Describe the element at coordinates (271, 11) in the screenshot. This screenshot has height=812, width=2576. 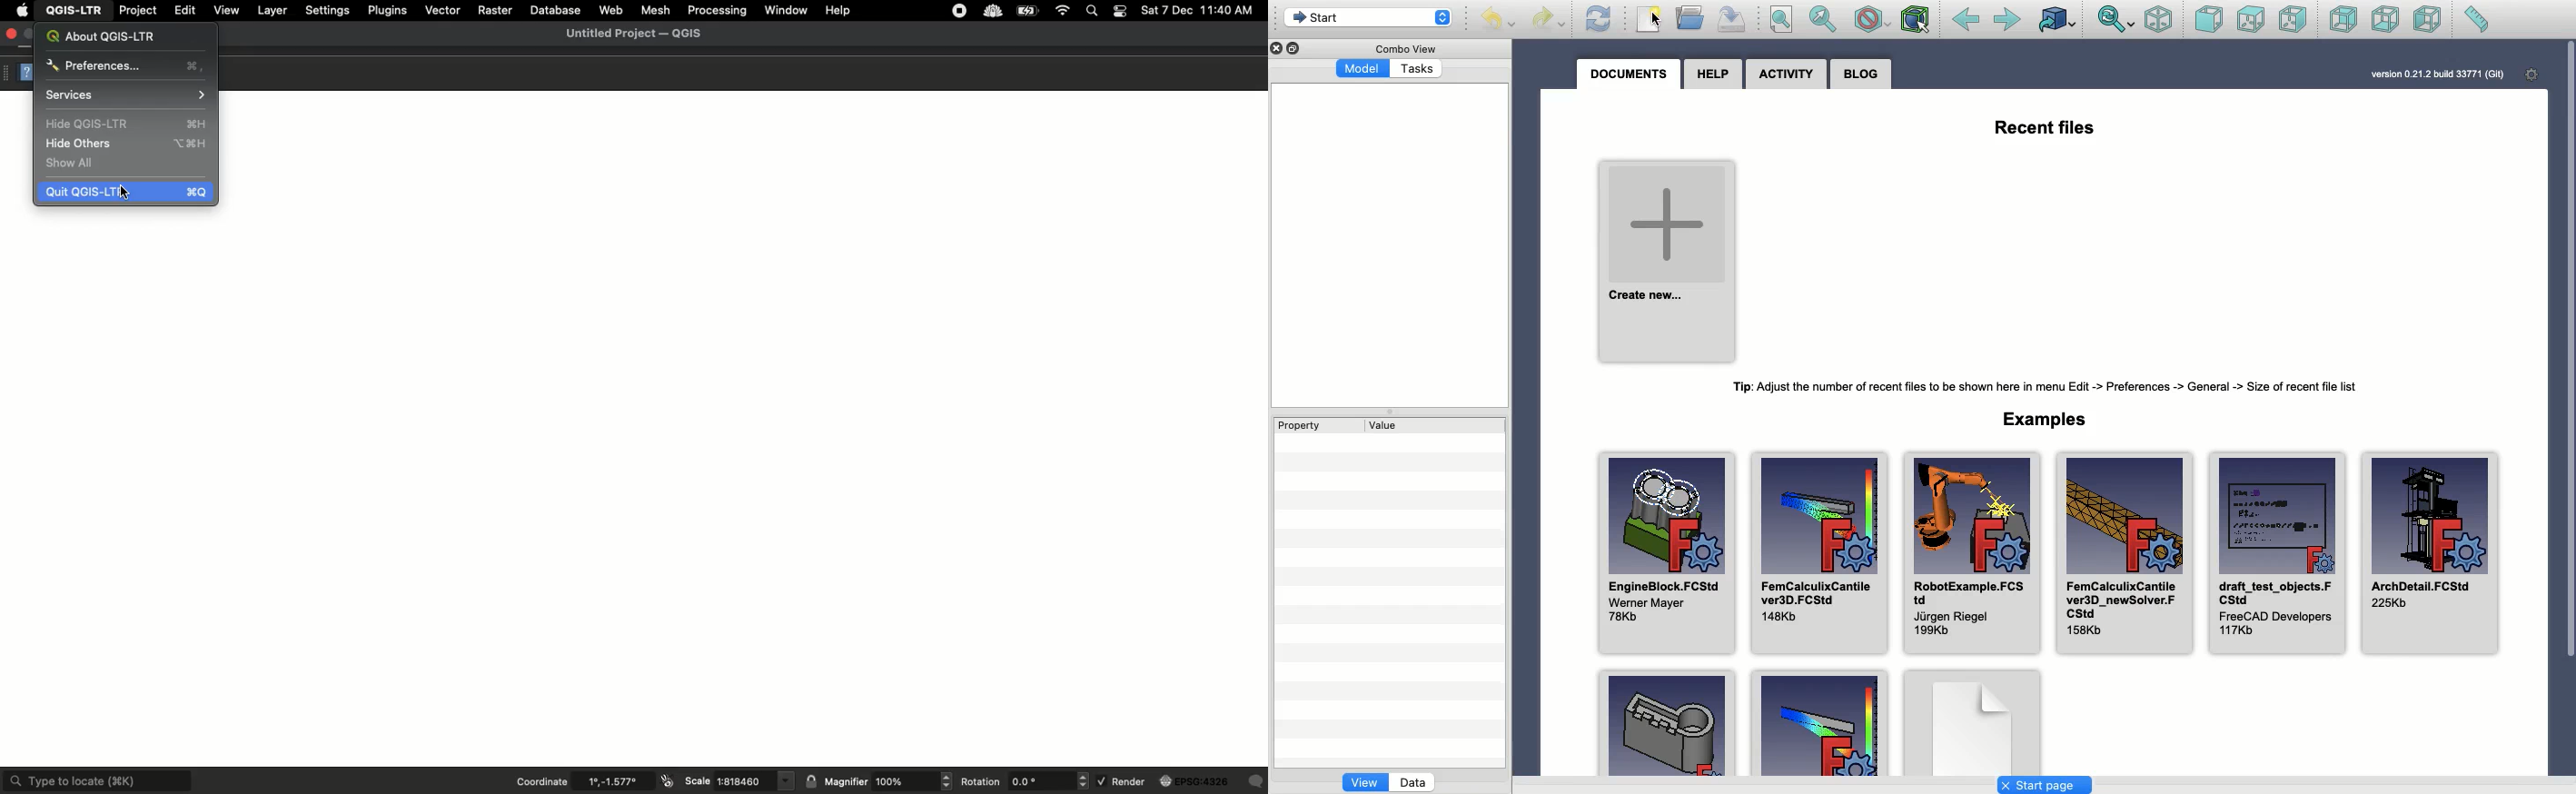
I see `Layer` at that location.